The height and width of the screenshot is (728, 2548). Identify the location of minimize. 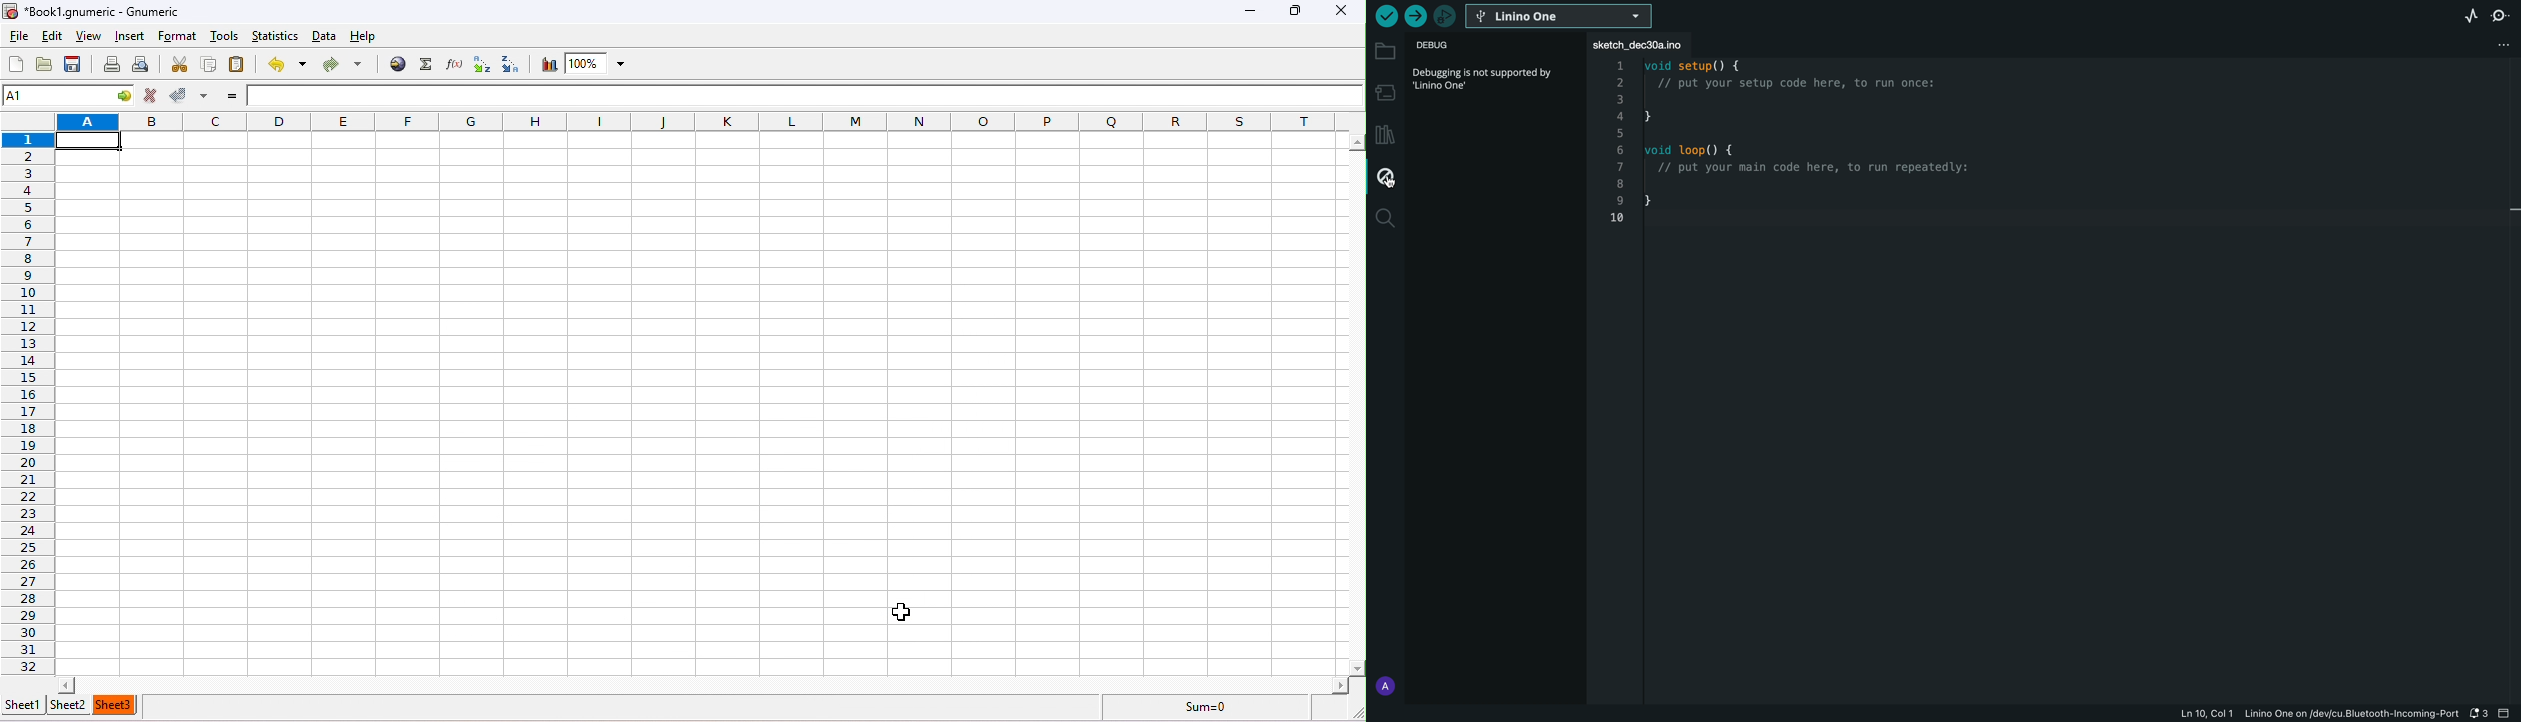
(1251, 11).